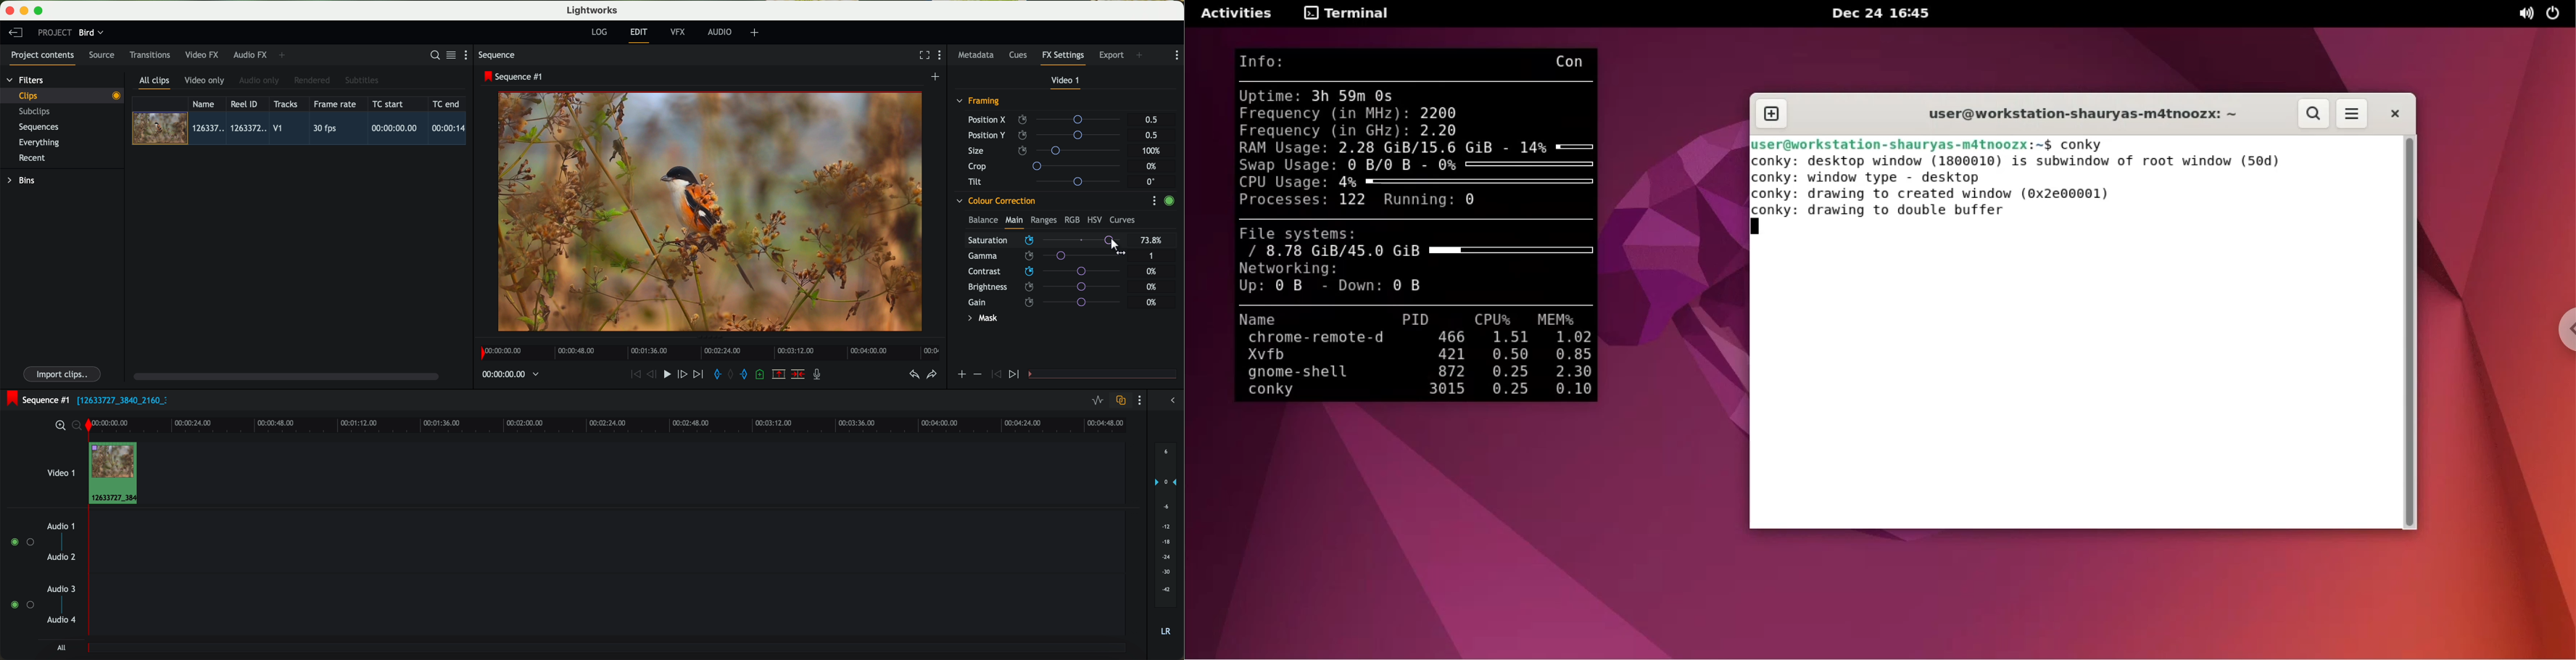 The height and width of the screenshot is (672, 2576). Describe the element at coordinates (450, 55) in the screenshot. I see `toggle between list and title view` at that location.